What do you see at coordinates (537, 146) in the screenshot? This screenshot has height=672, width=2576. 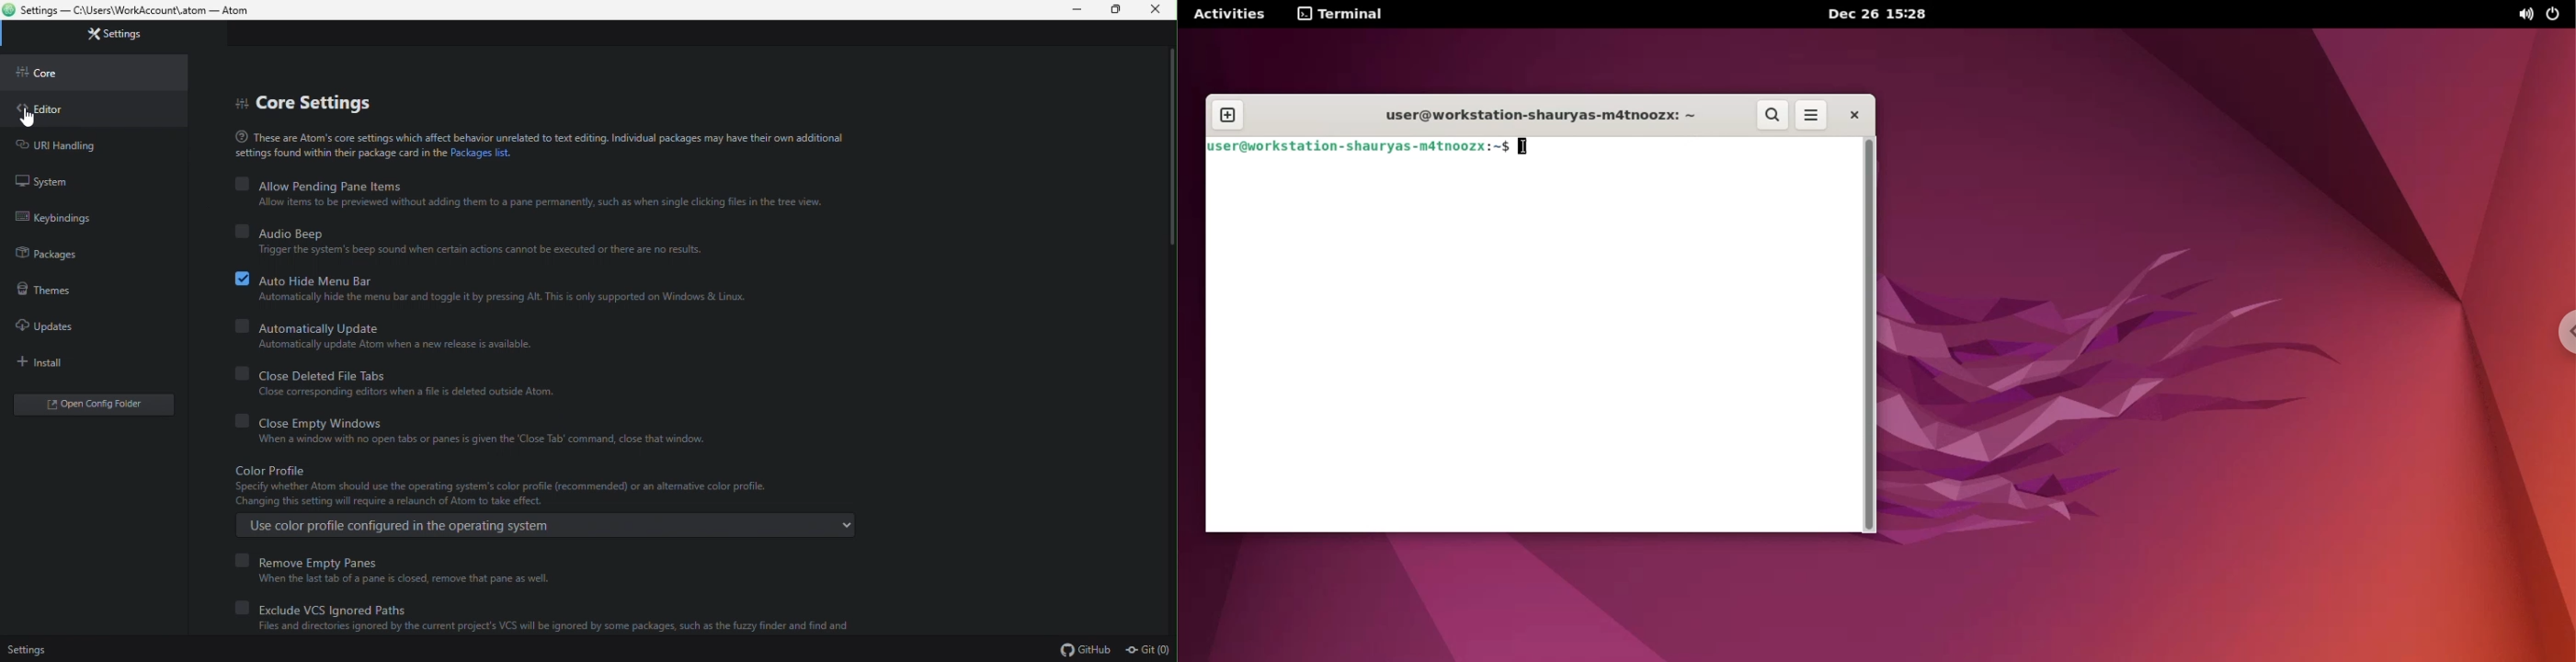 I see `(® These are Atom's core settings which affect behavior unrelated to text editing. Individual packages may have their own additionalsettings found within their package card the Packages list.` at bounding box center [537, 146].